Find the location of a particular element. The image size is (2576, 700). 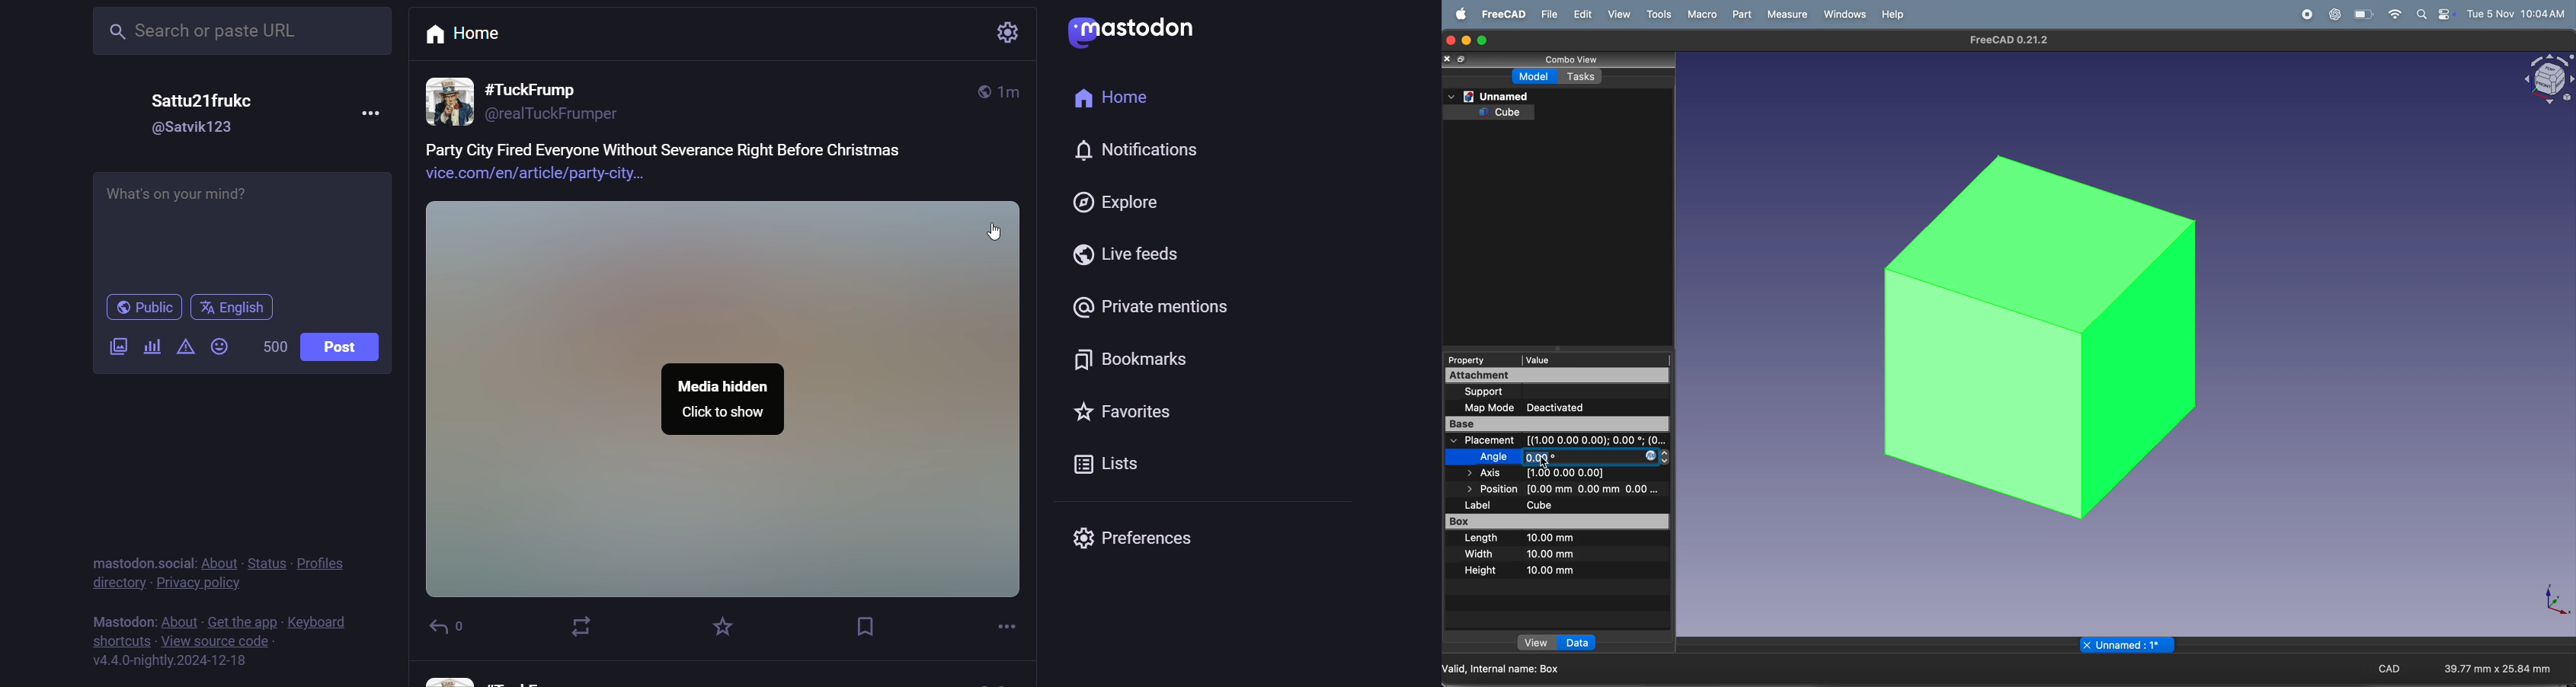

Bookmarks is located at coordinates (1126, 359).